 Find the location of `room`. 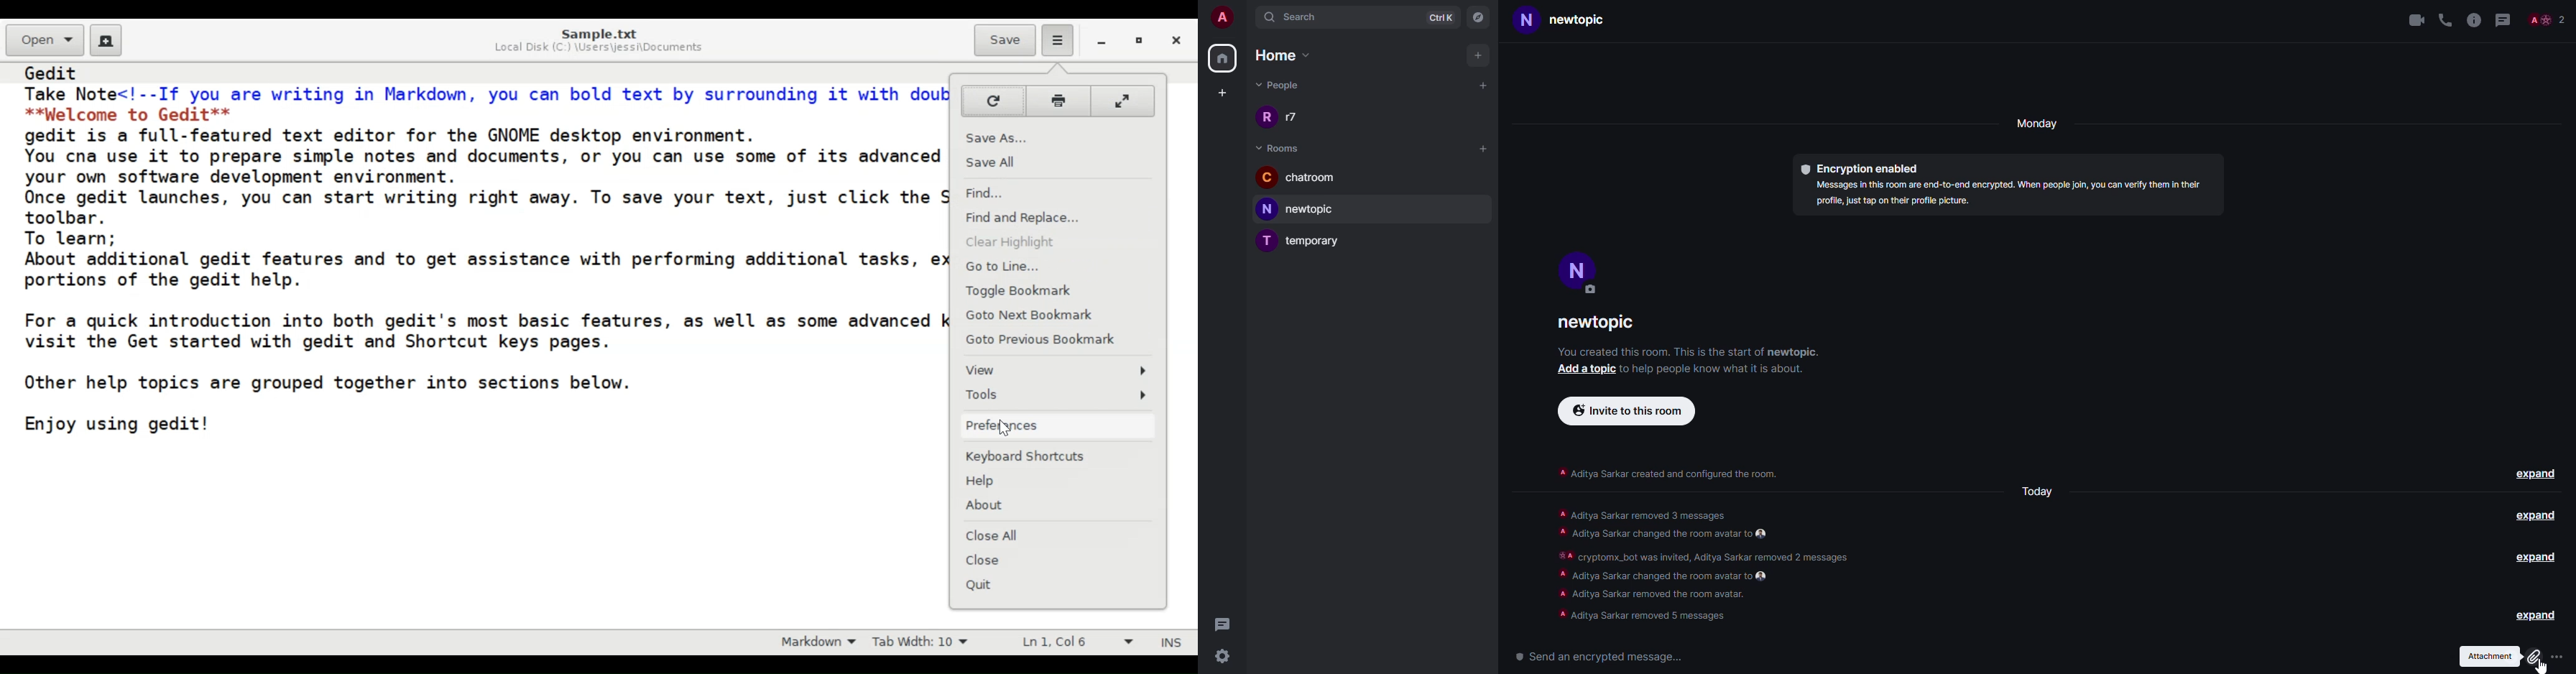

room is located at coordinates (1282, 149).